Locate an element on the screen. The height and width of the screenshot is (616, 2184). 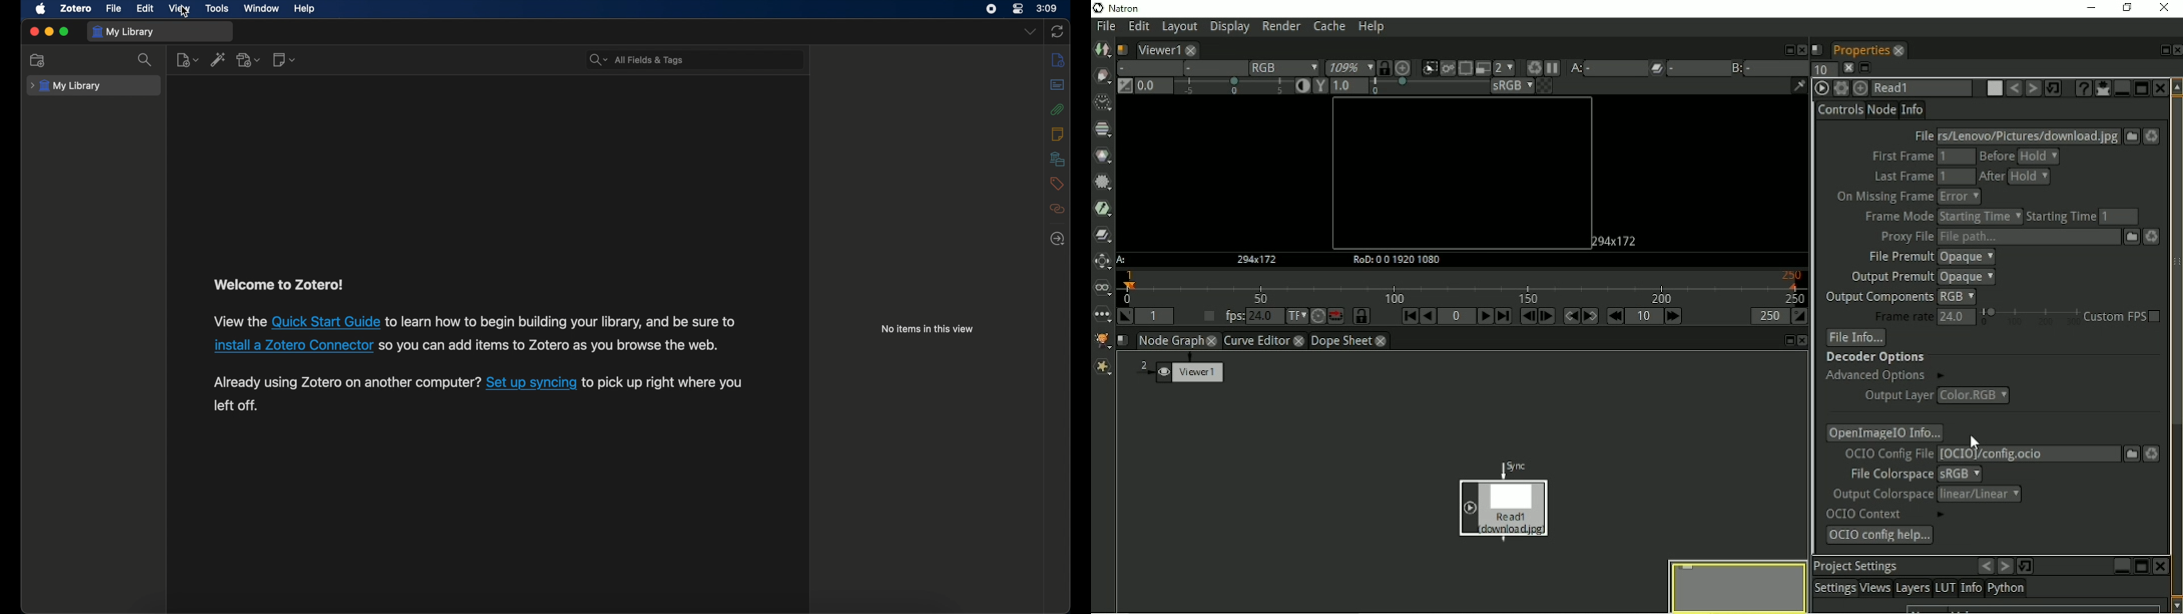
maximize is located at coordinates (65, 32).